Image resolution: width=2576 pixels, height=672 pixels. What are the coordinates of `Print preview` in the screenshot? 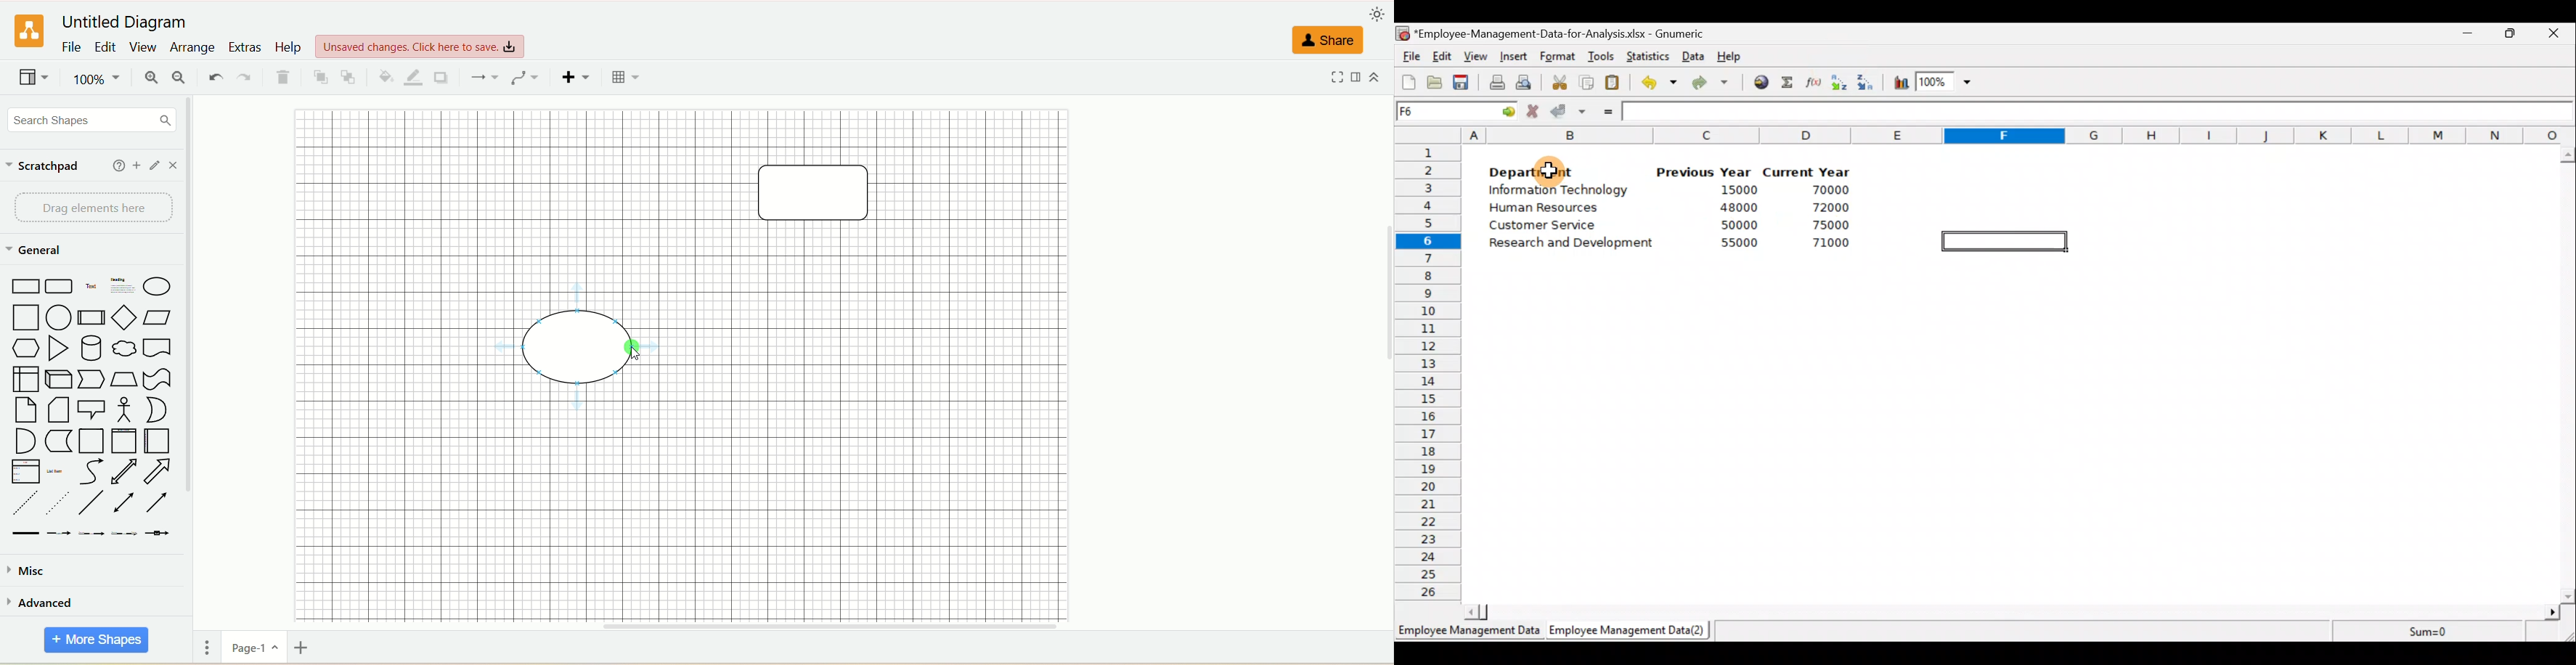 It's located at (1523, 81).